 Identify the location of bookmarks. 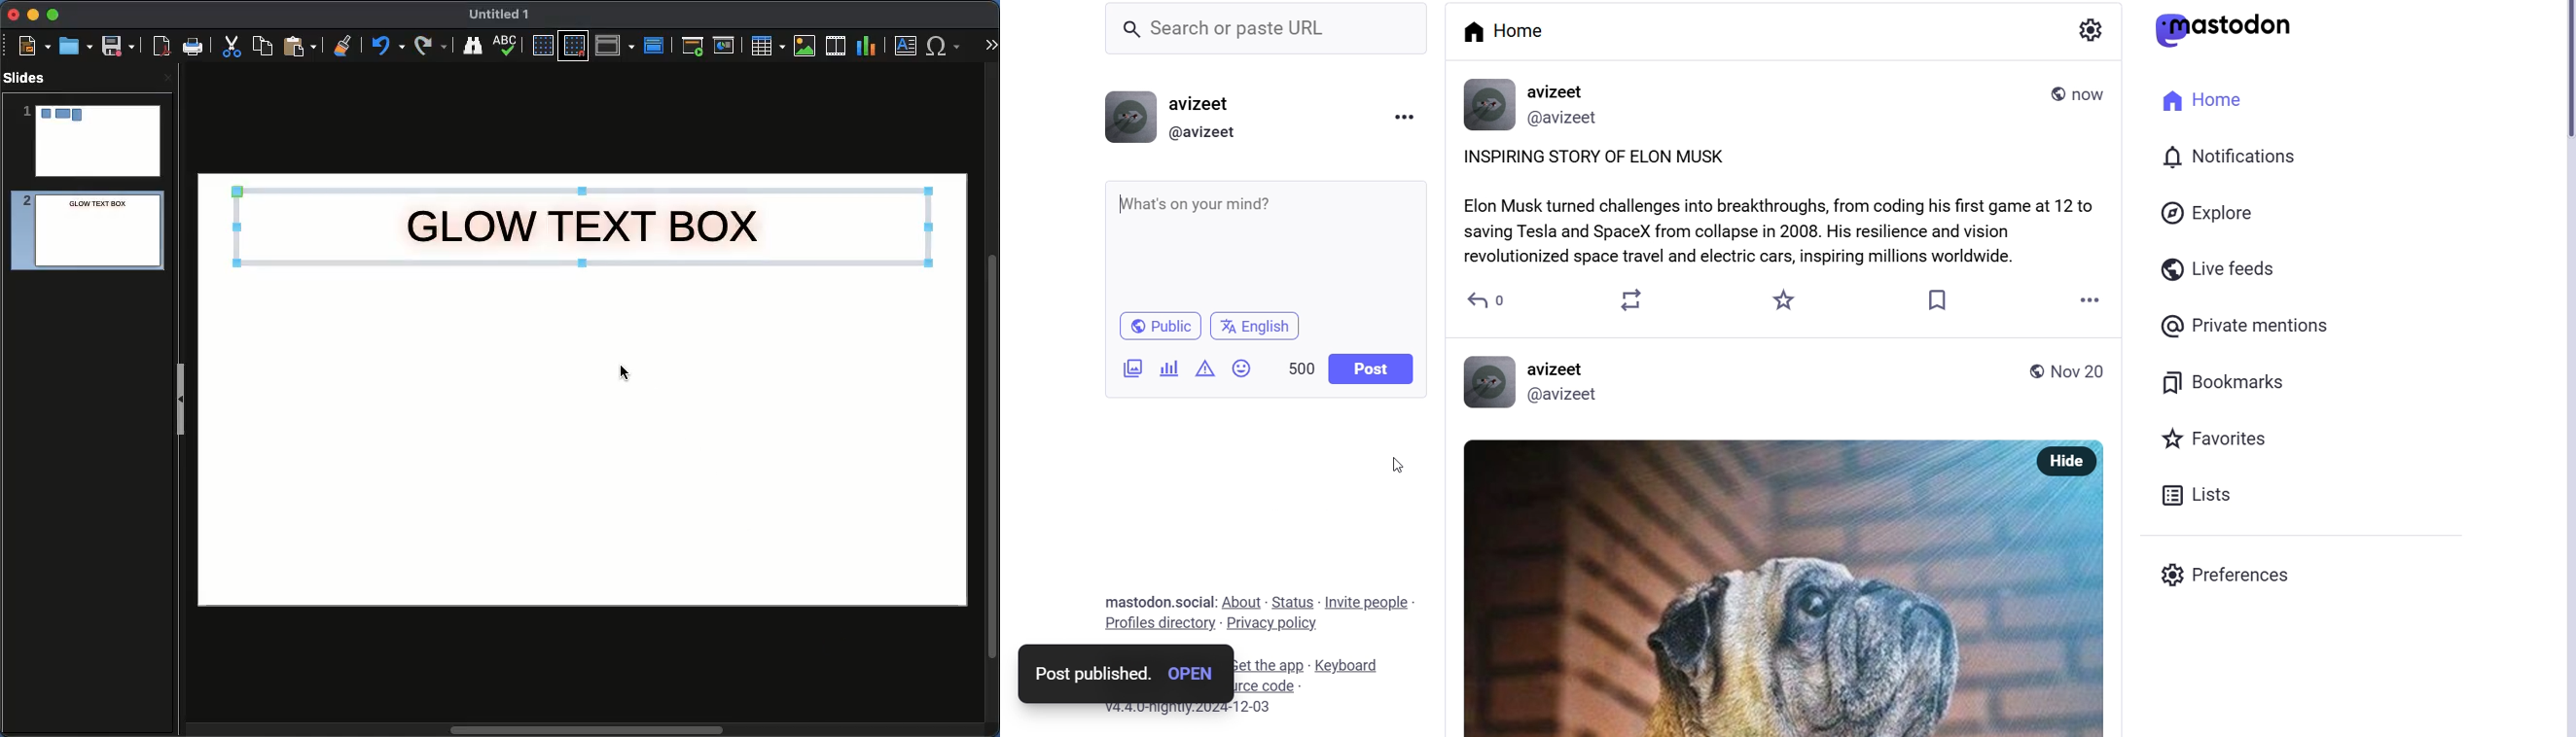
(2229, 379).